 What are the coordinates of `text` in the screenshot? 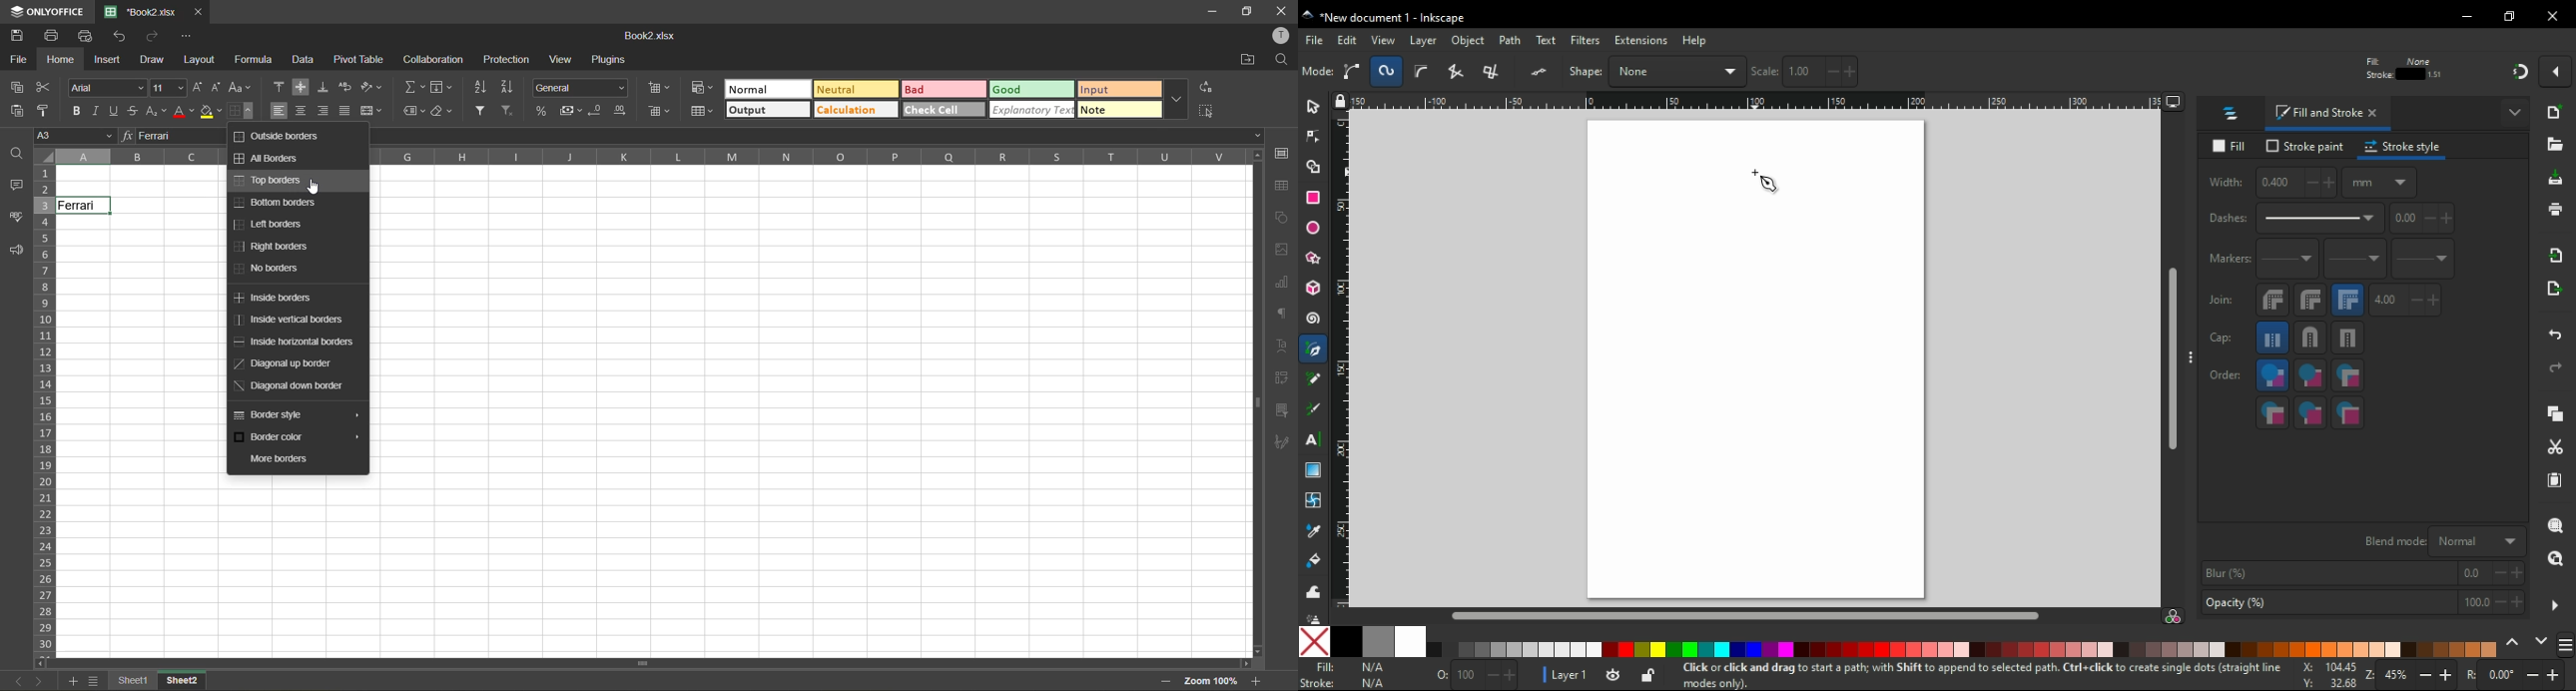 It's located at (1278, 344).